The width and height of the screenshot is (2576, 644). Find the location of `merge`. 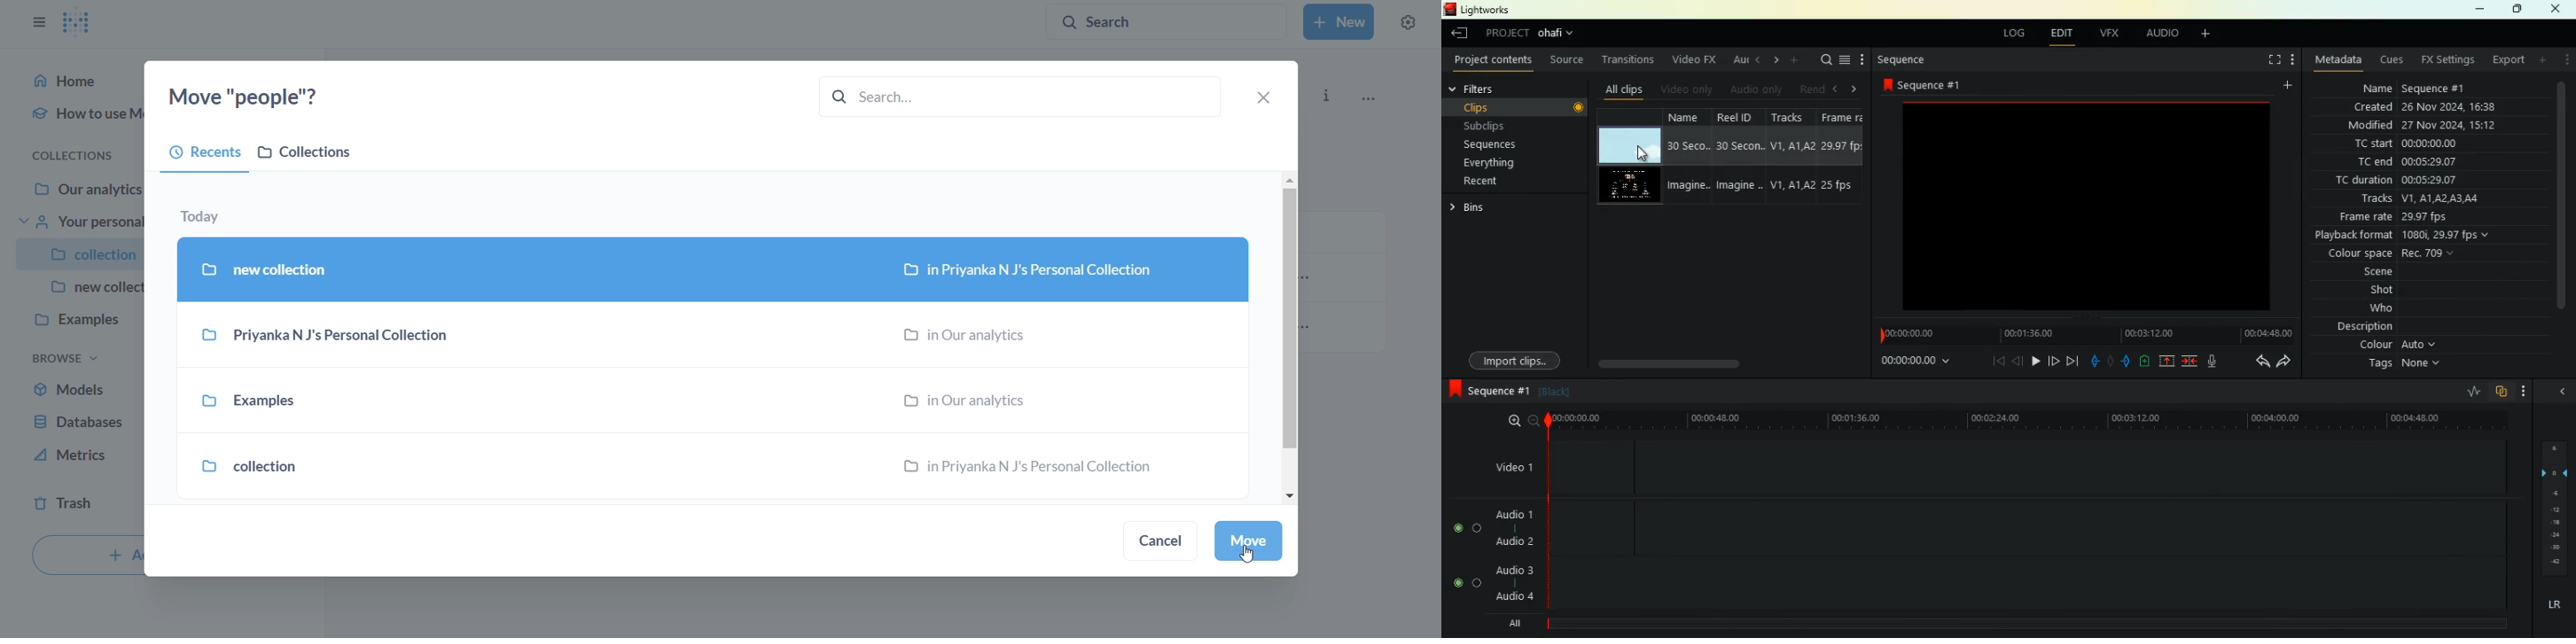

merge is located at coordinates (2190, 362).